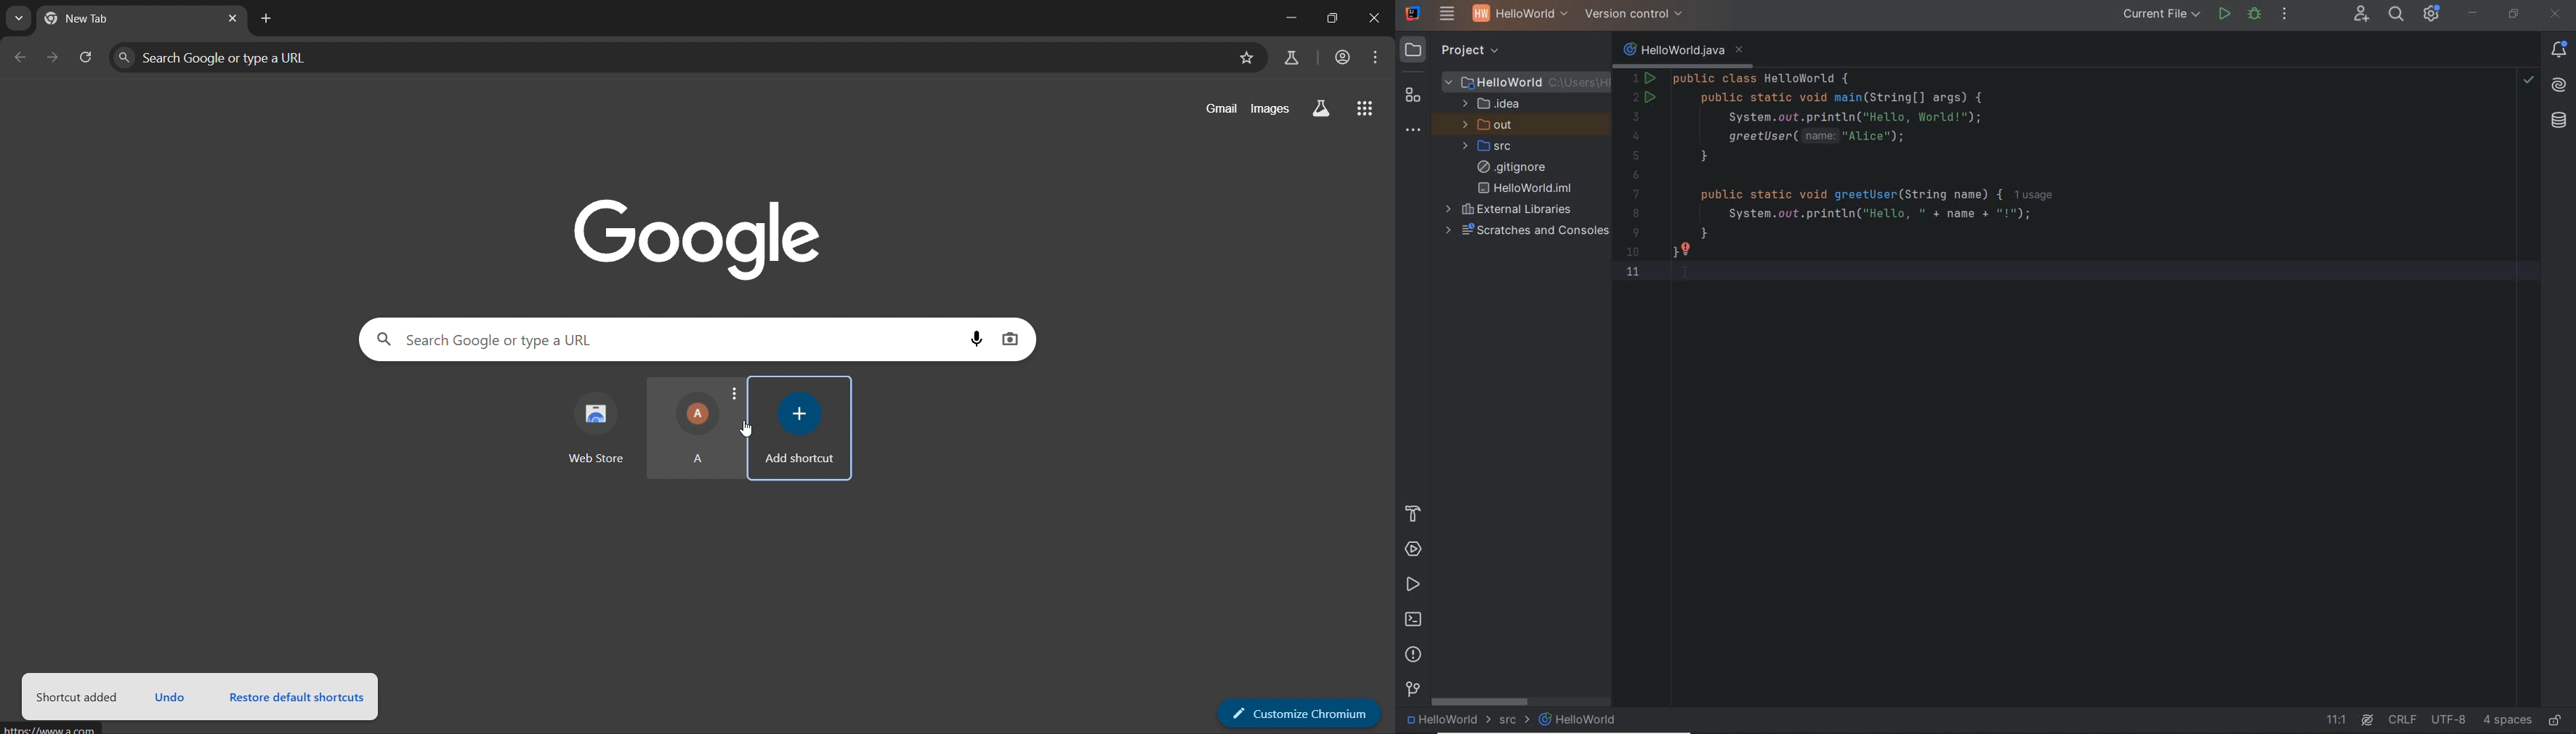 This screenshot has width=2576, height=756. I want to click on reload page, so click(86, 61).